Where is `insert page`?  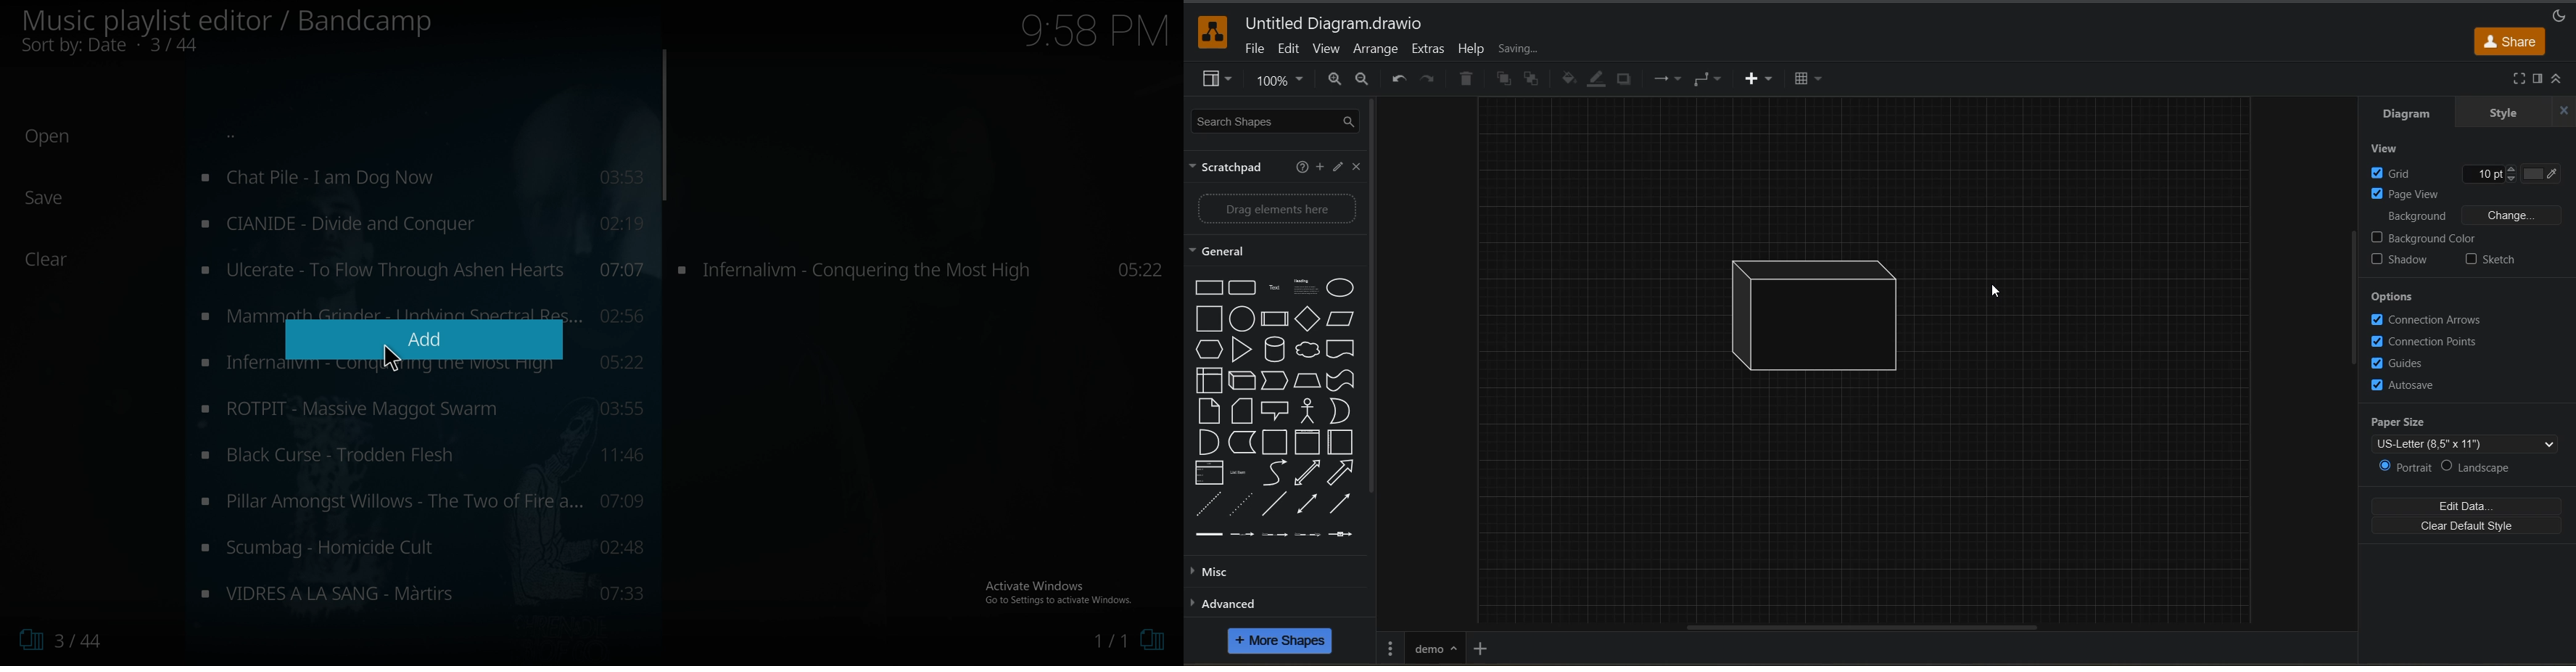
insert page is located at coordinates (1488, 646).